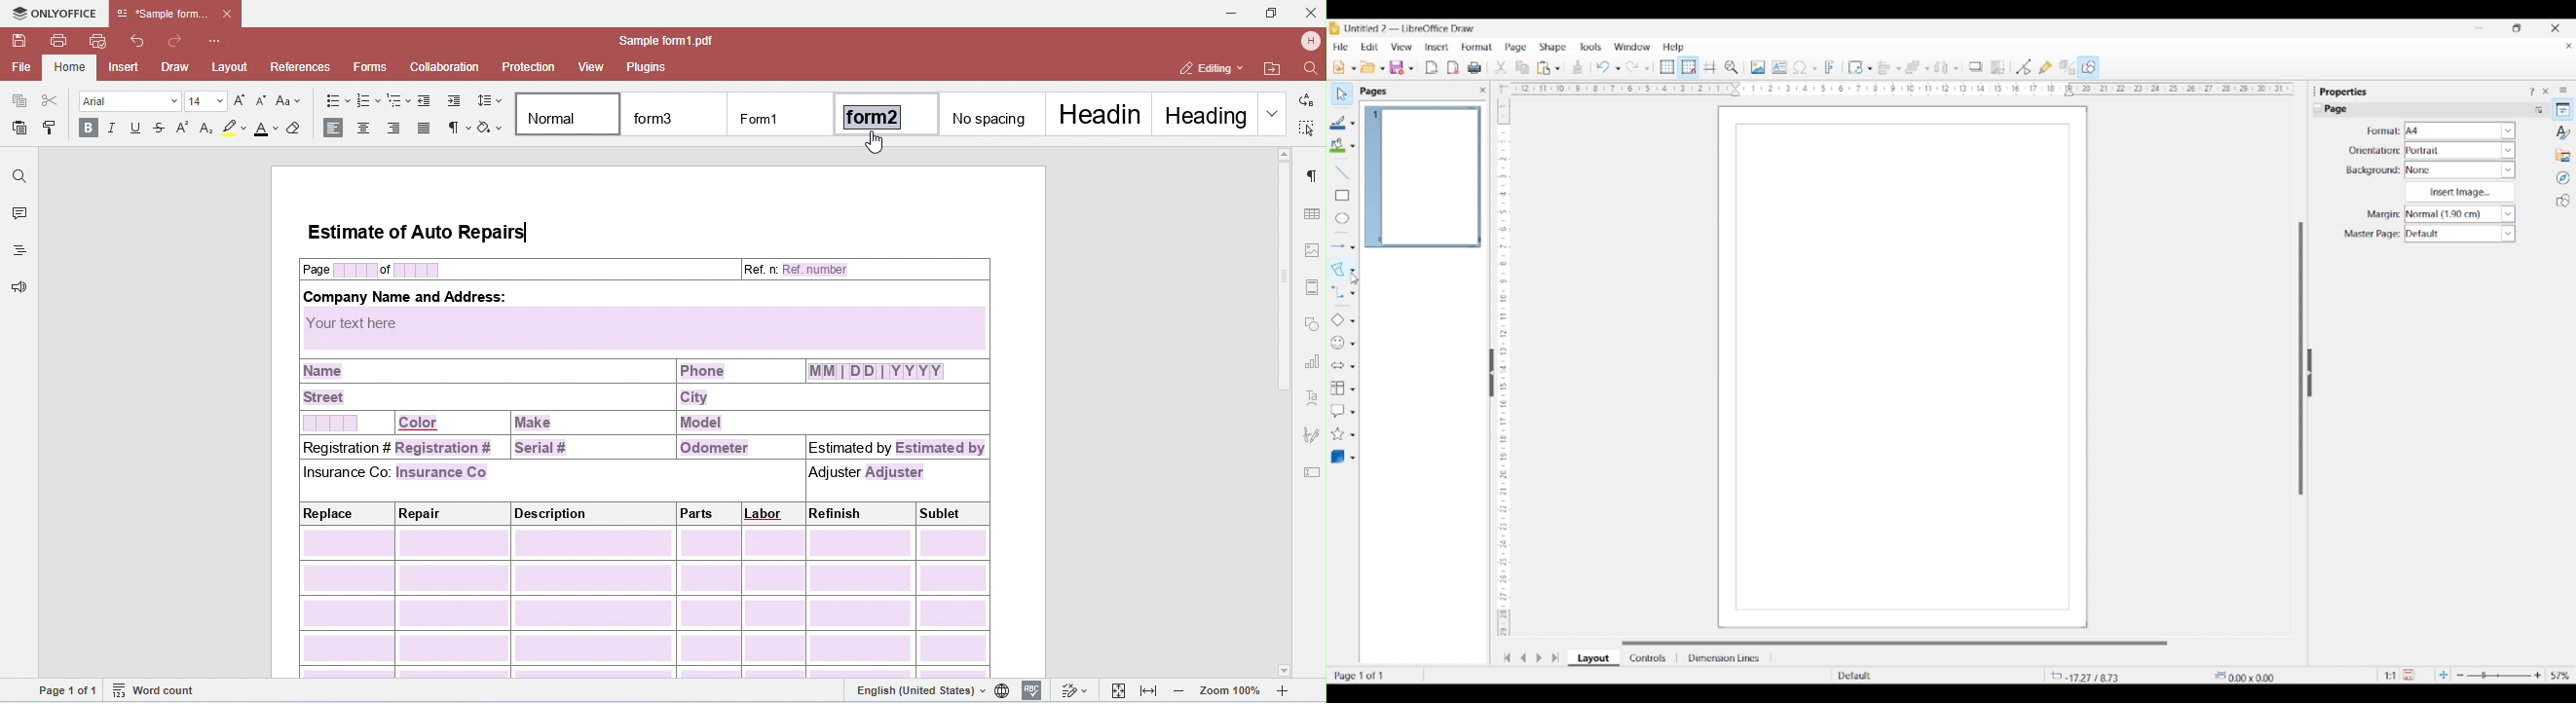 This screenshot has width=2576, height=728. Describe the element at coordinates (2375, 150) in the screenshot. I see `Indicates orientation settings` at that location.